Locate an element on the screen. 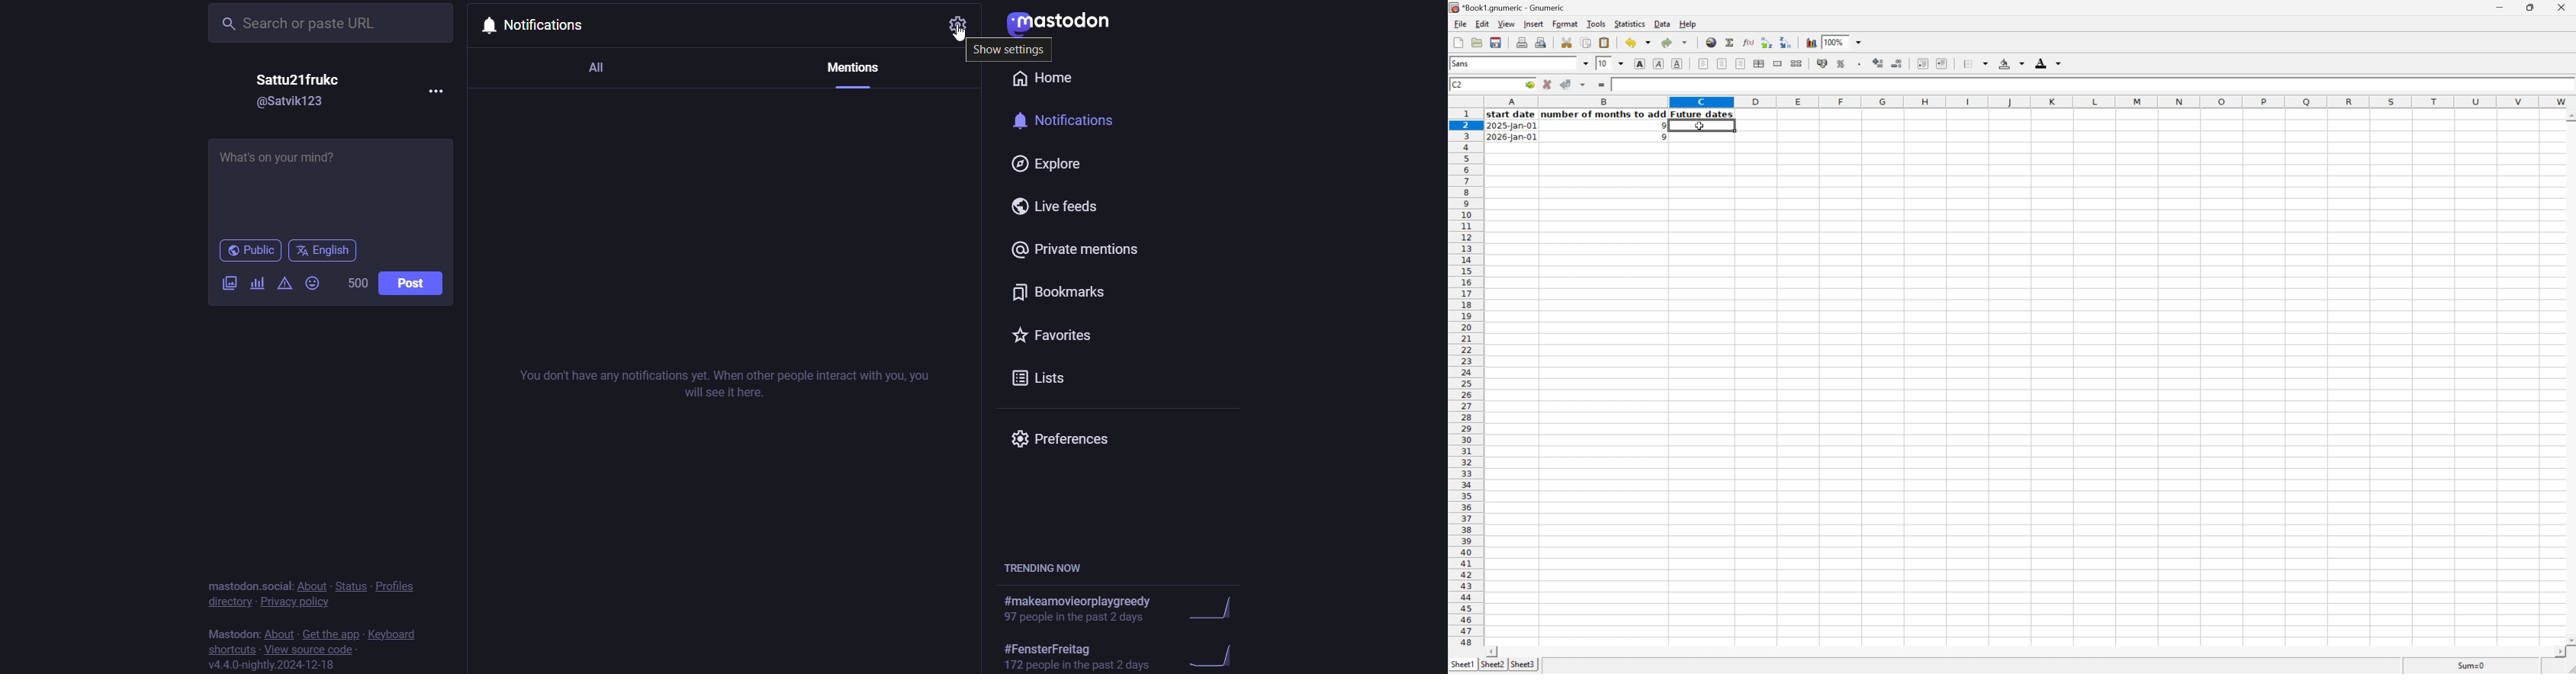 This screenshot has width=2576, height=700. Scroll Up is located at coordinates (2570, 115).